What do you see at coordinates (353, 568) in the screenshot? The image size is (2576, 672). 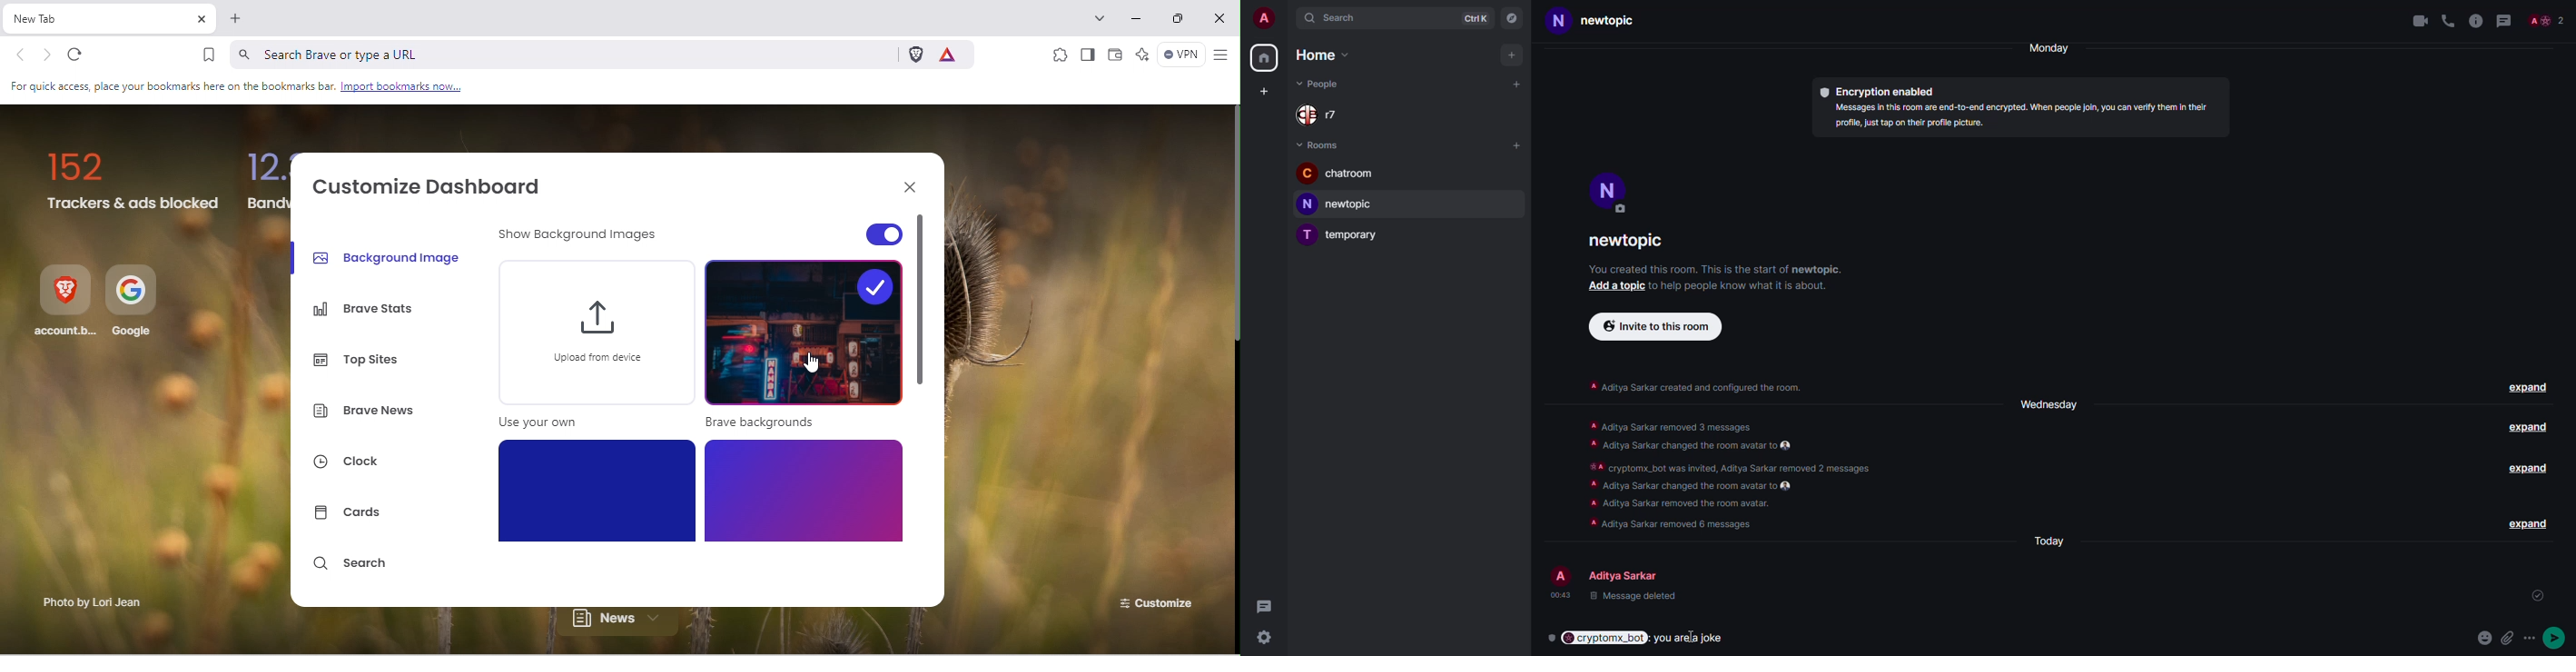 I see `Search` at bounding box center [353, 568].